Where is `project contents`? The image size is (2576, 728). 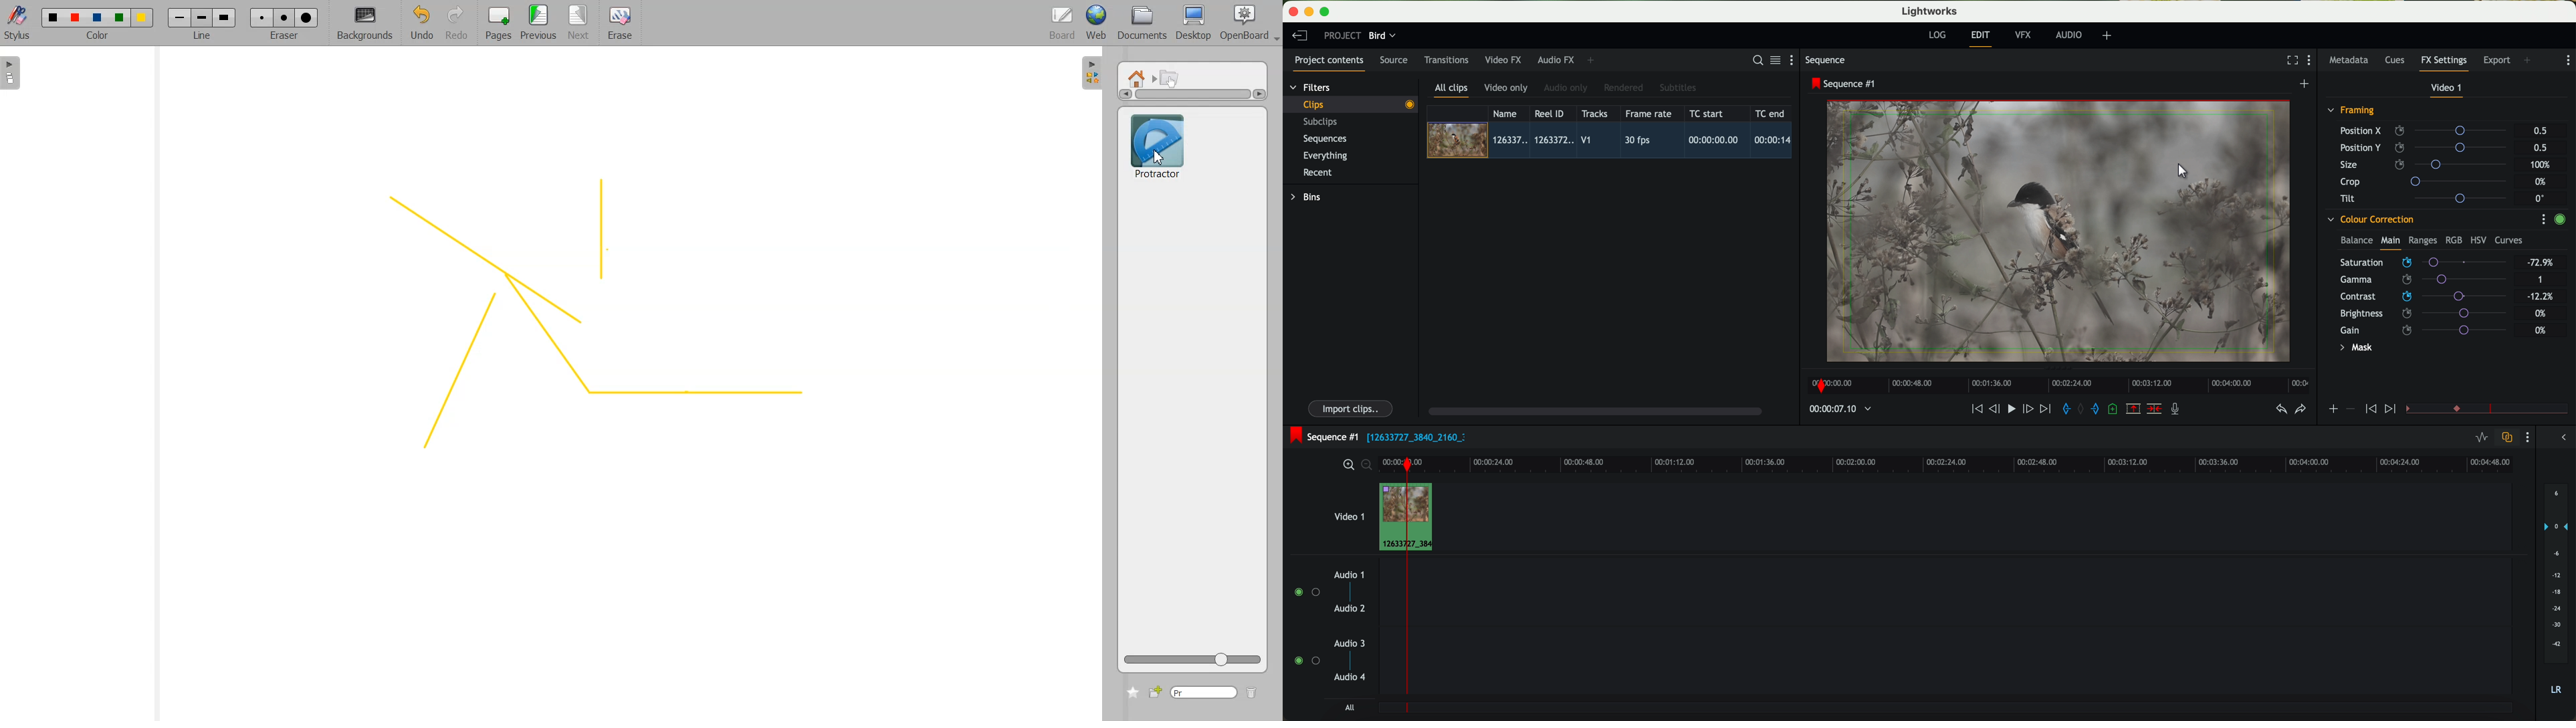
project contents is located at coordinates (1330, 64).